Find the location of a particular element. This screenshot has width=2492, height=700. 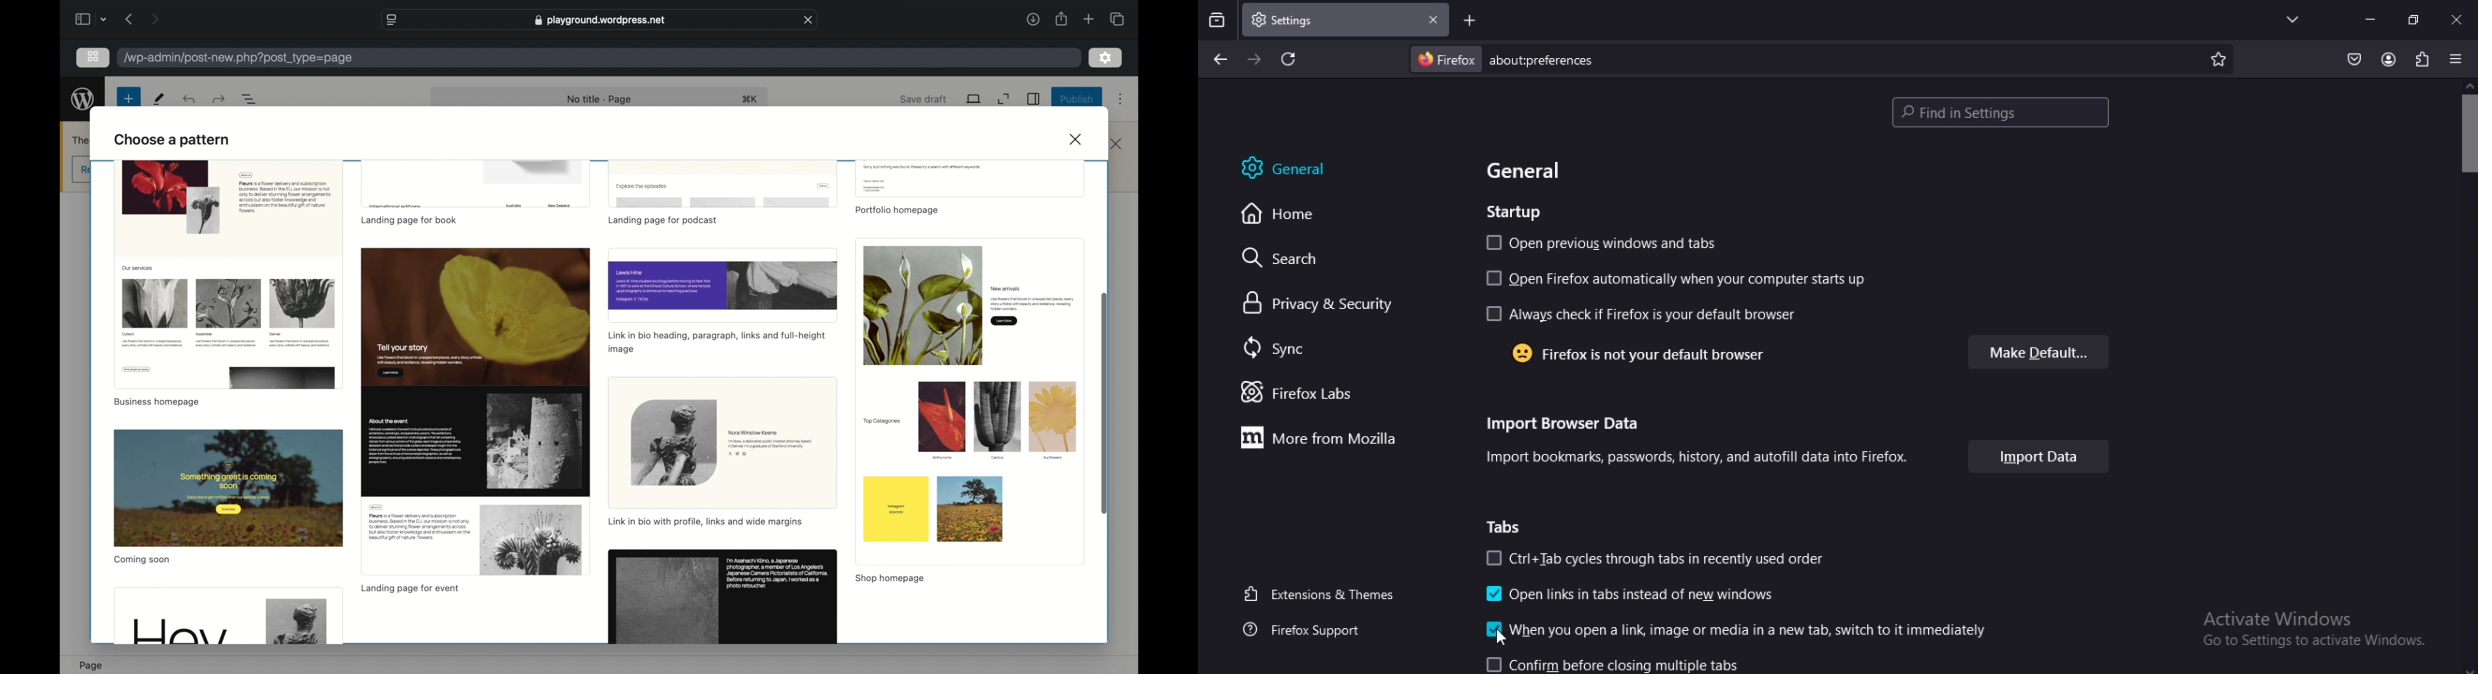

account is located at coordinates (2388, 60).